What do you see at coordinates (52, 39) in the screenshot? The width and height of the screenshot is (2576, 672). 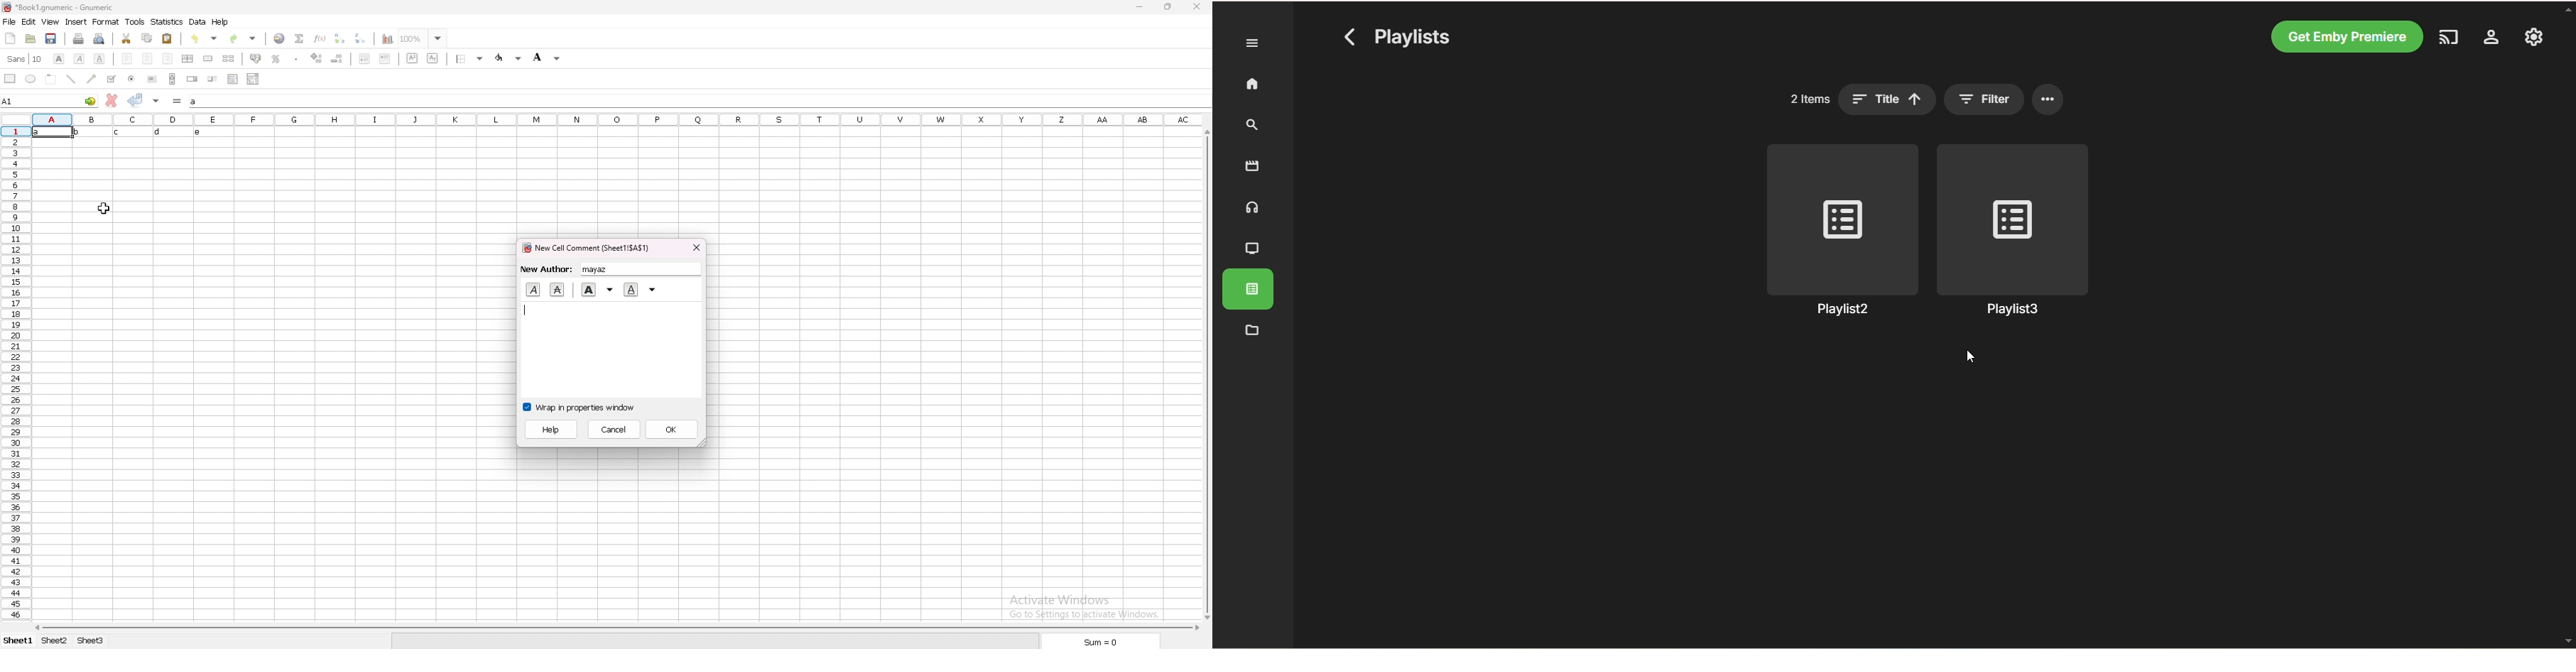 I see `save` at bounding box center [52, 39].